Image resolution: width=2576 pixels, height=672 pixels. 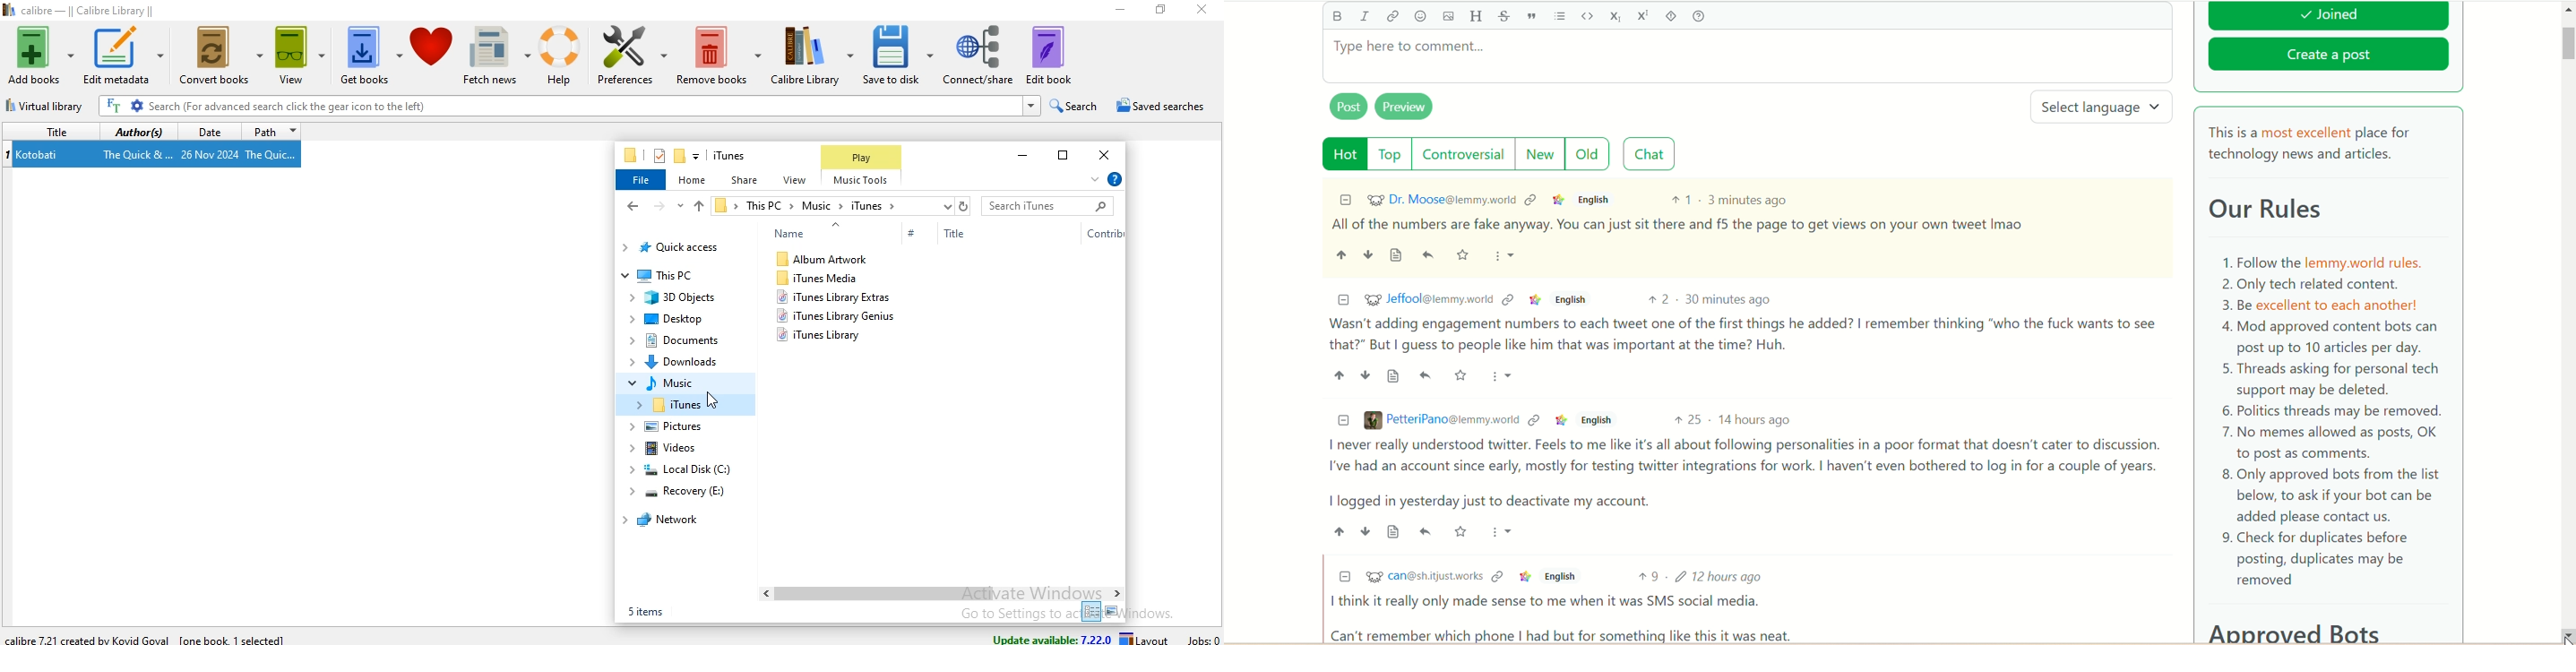 I want to click on cursor, so click(x=2565, y=632).